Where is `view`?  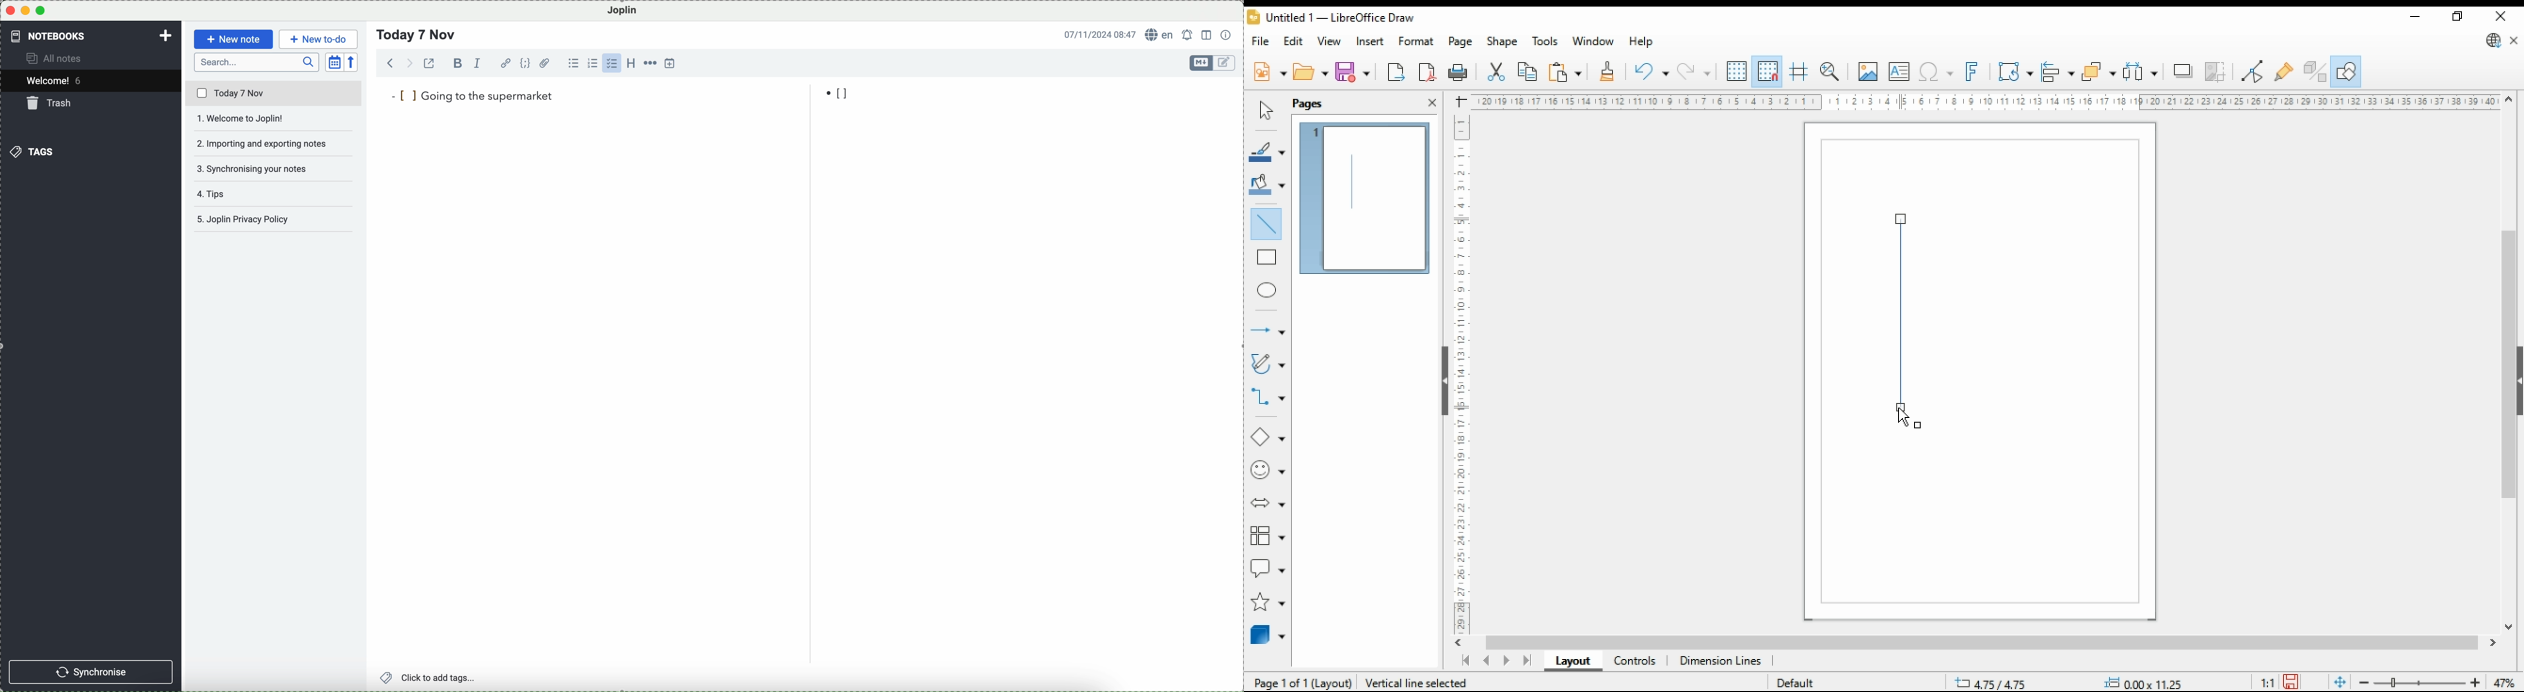 view is located at coordinates (1330, 42).